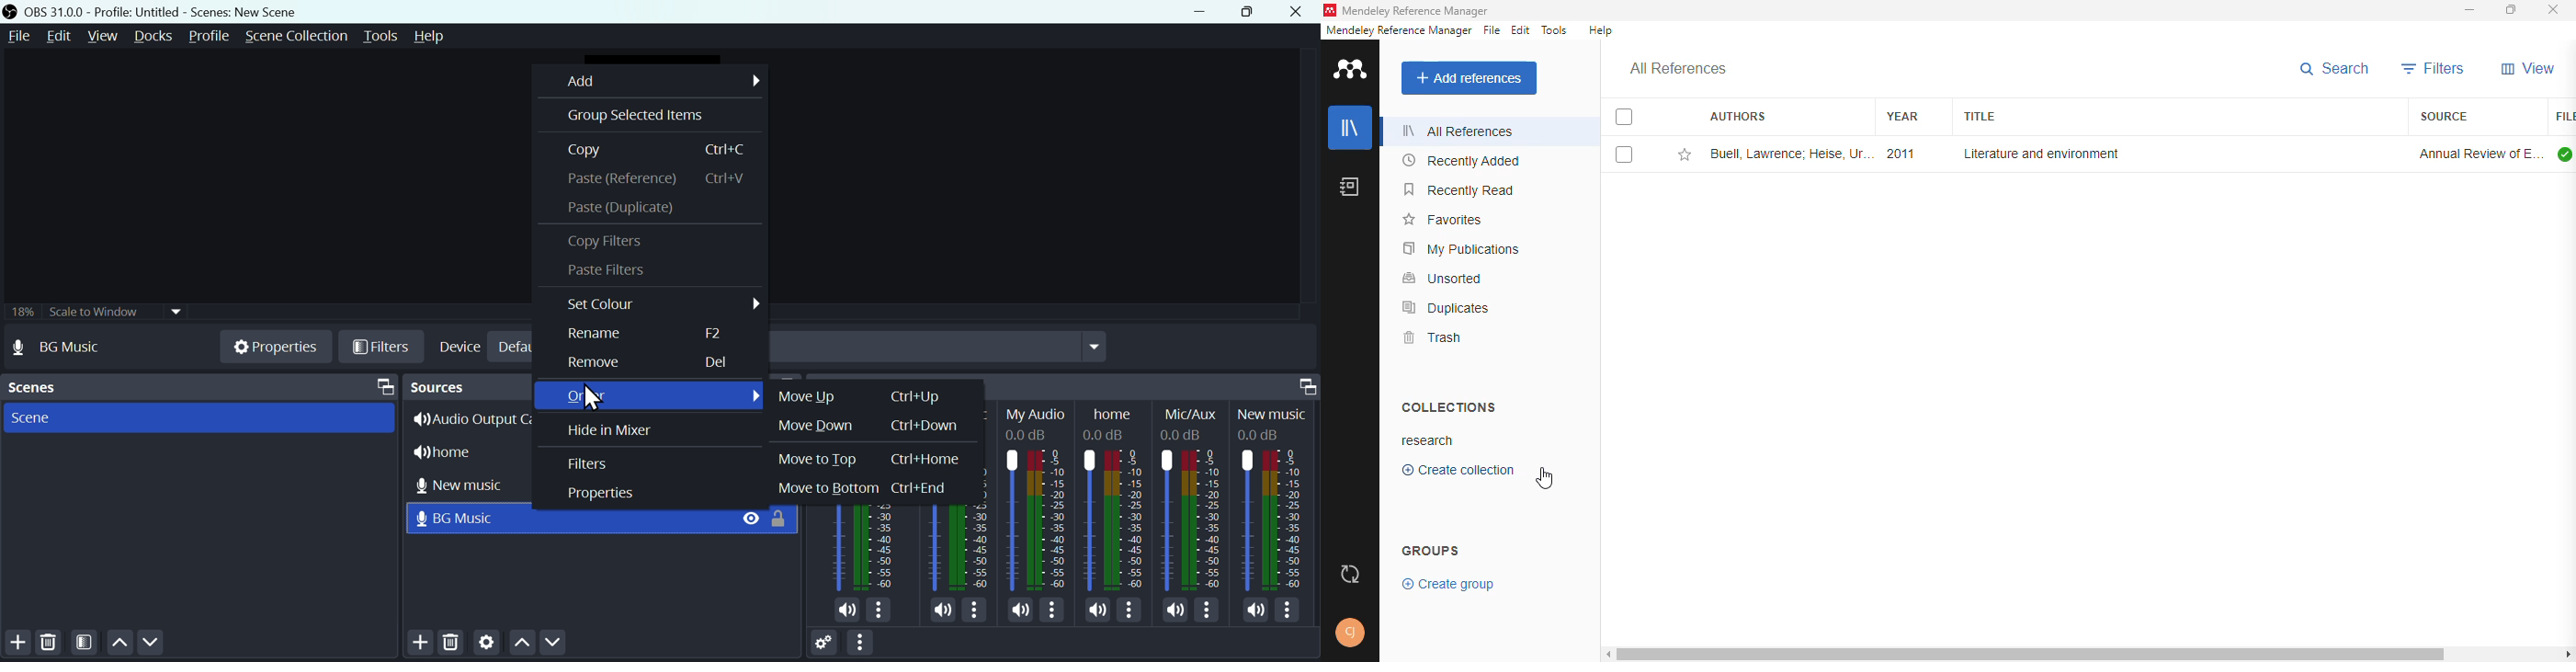 Image resolution: width=2576 pixels, height=672 pixels. I want to click on all files downloaded, so click(2565, 154).